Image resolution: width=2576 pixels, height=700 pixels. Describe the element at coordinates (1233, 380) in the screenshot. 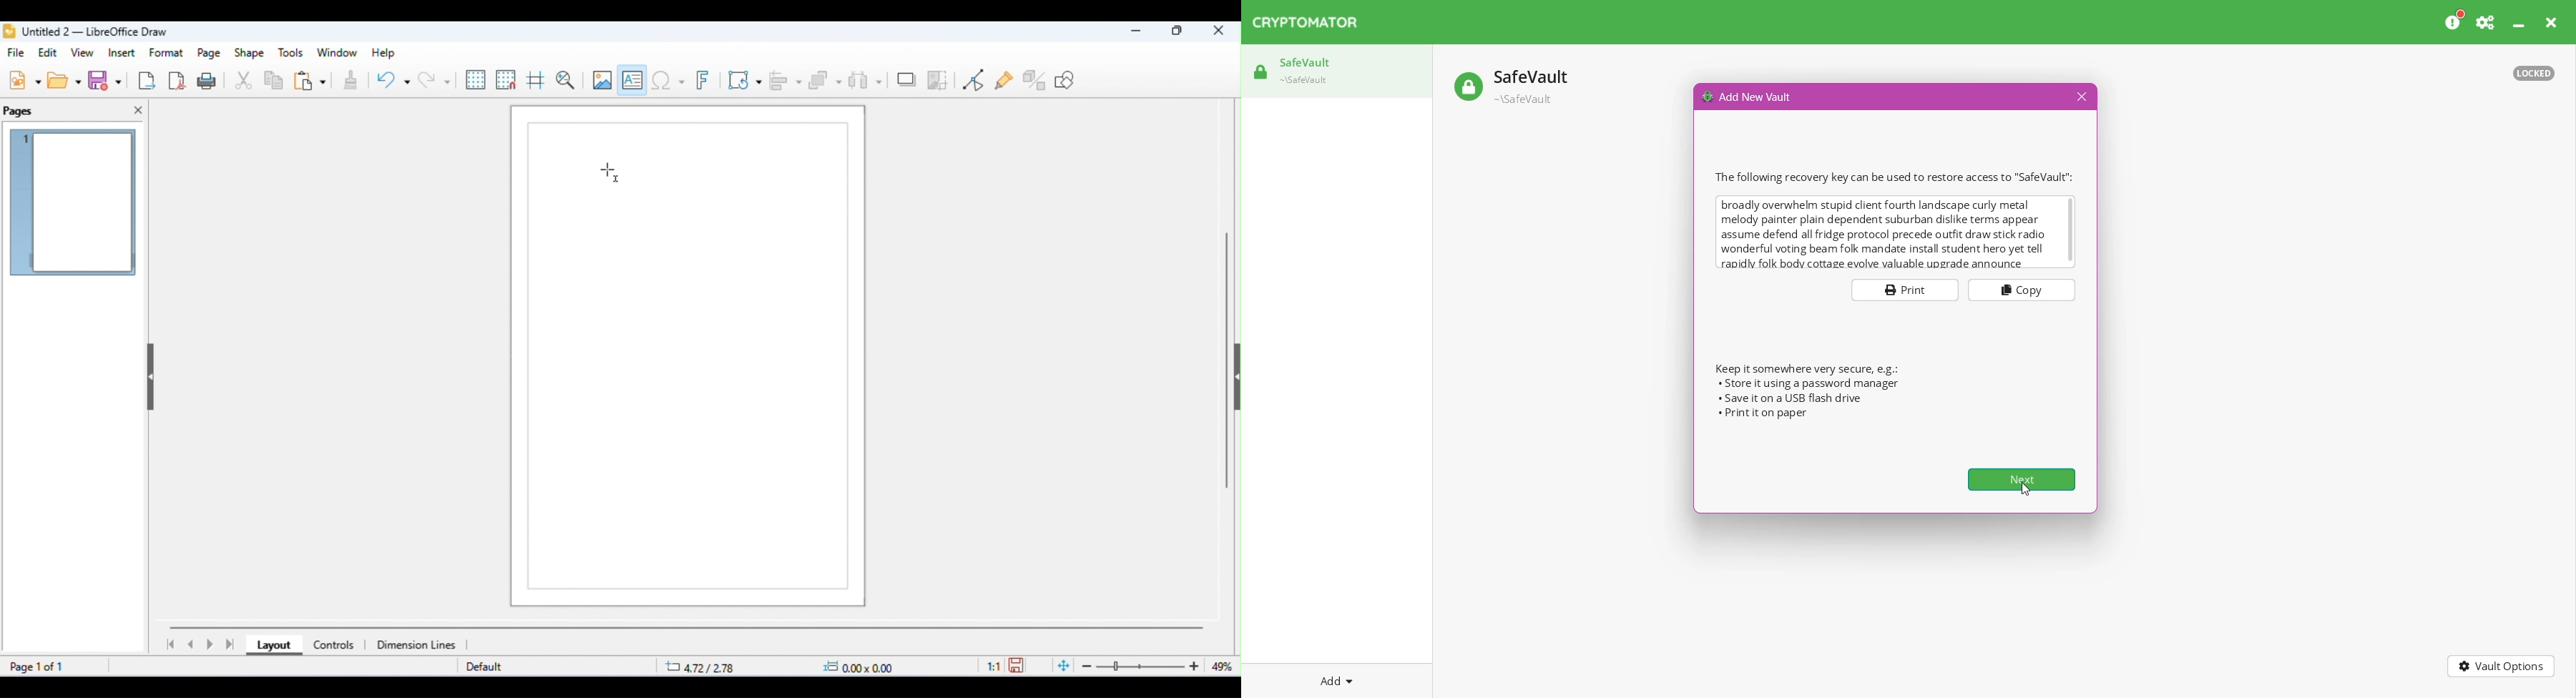

I see `hide` at that location.